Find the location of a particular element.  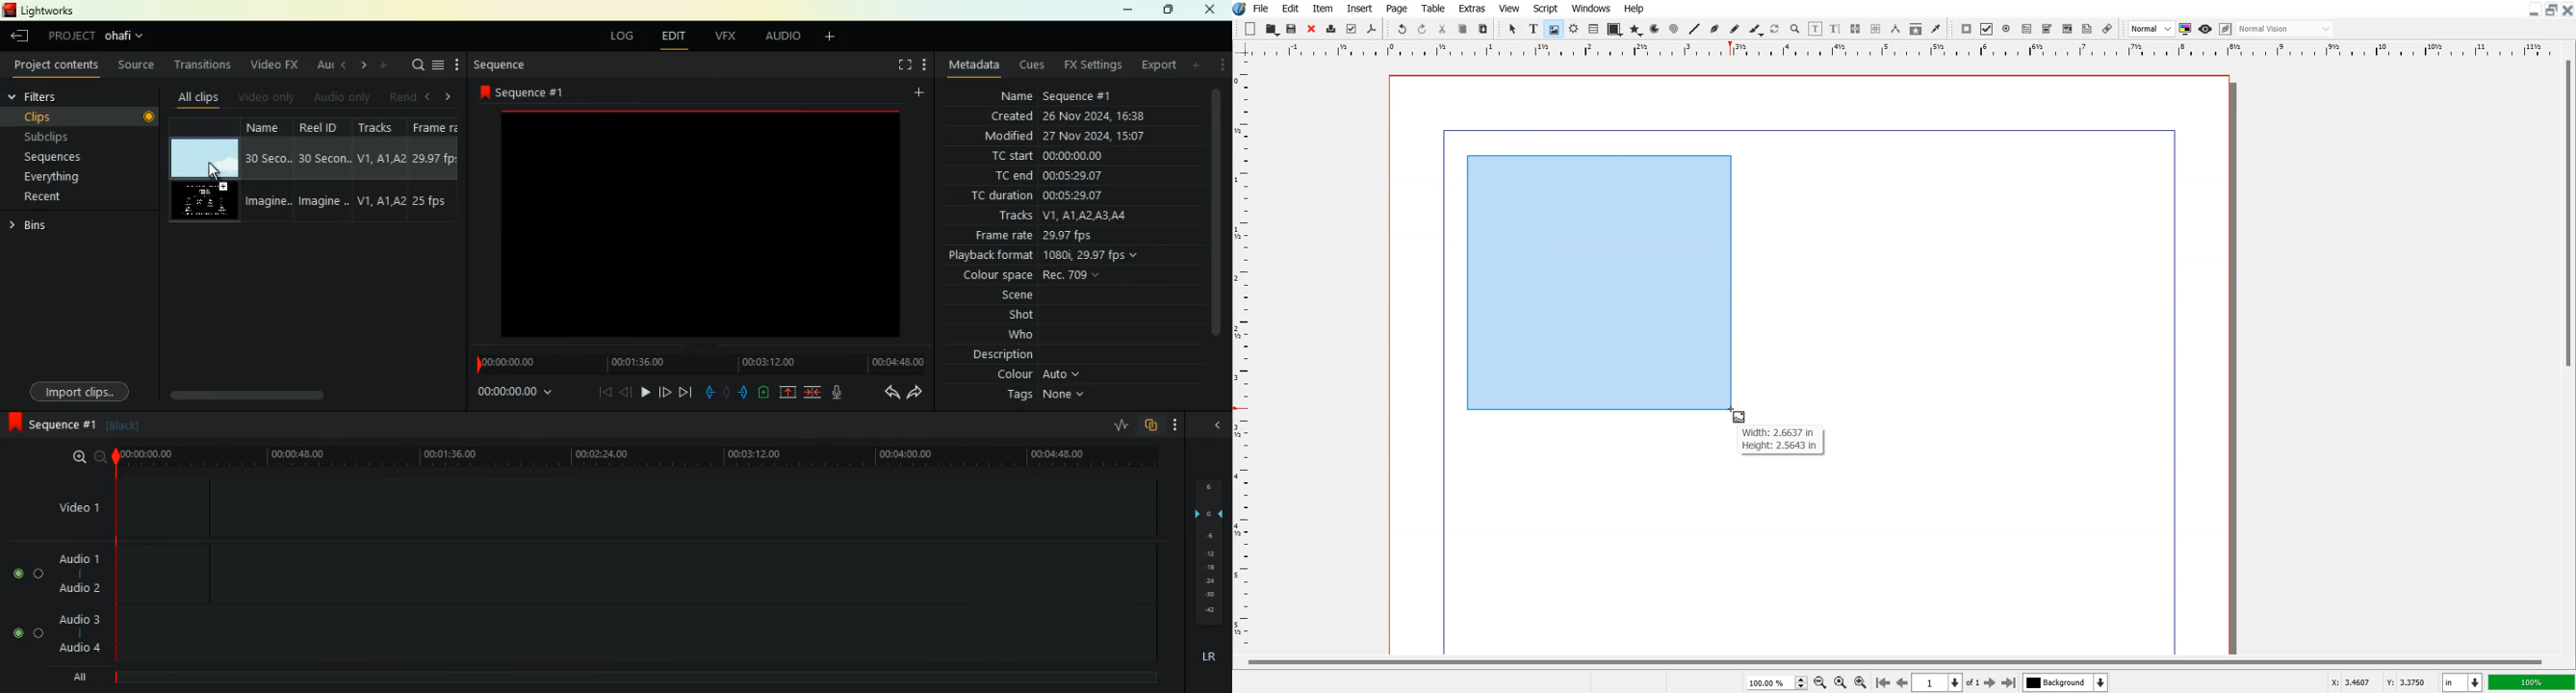

lightworks is located at coordinates (41, 11).